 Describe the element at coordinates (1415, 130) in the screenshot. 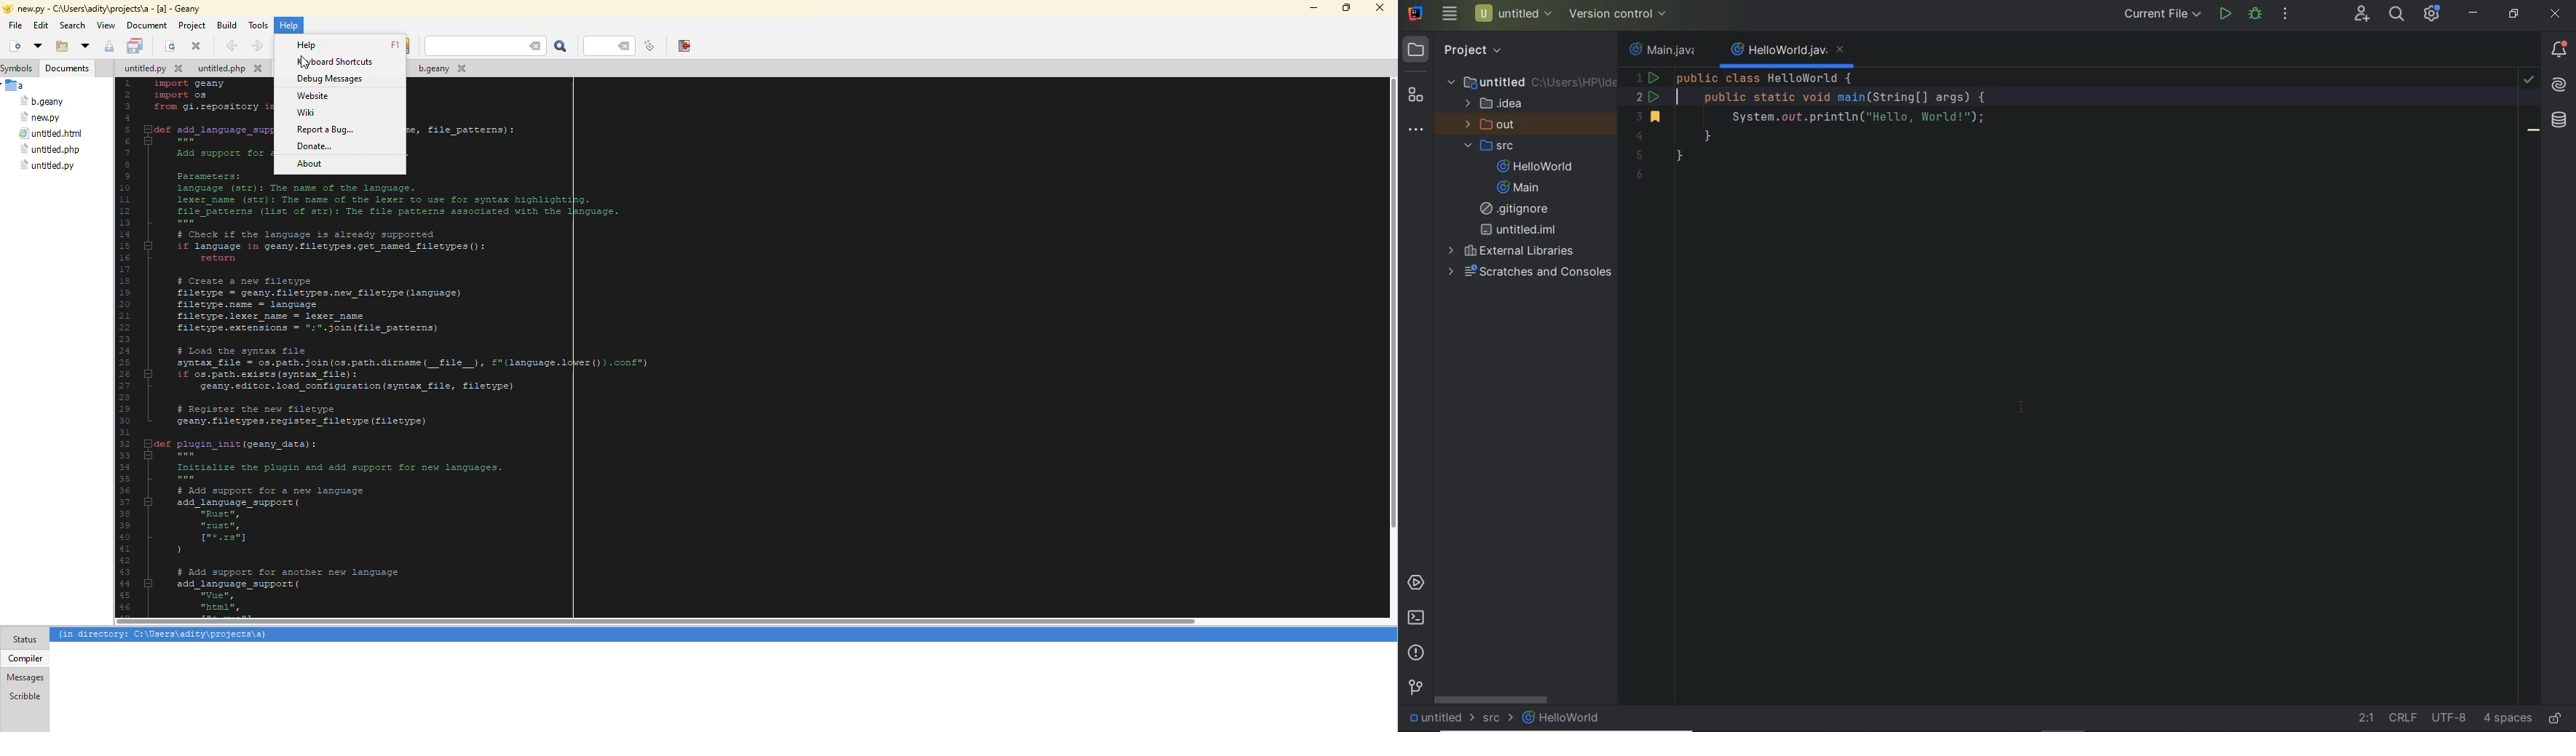

I see `more tool windows` at that location.